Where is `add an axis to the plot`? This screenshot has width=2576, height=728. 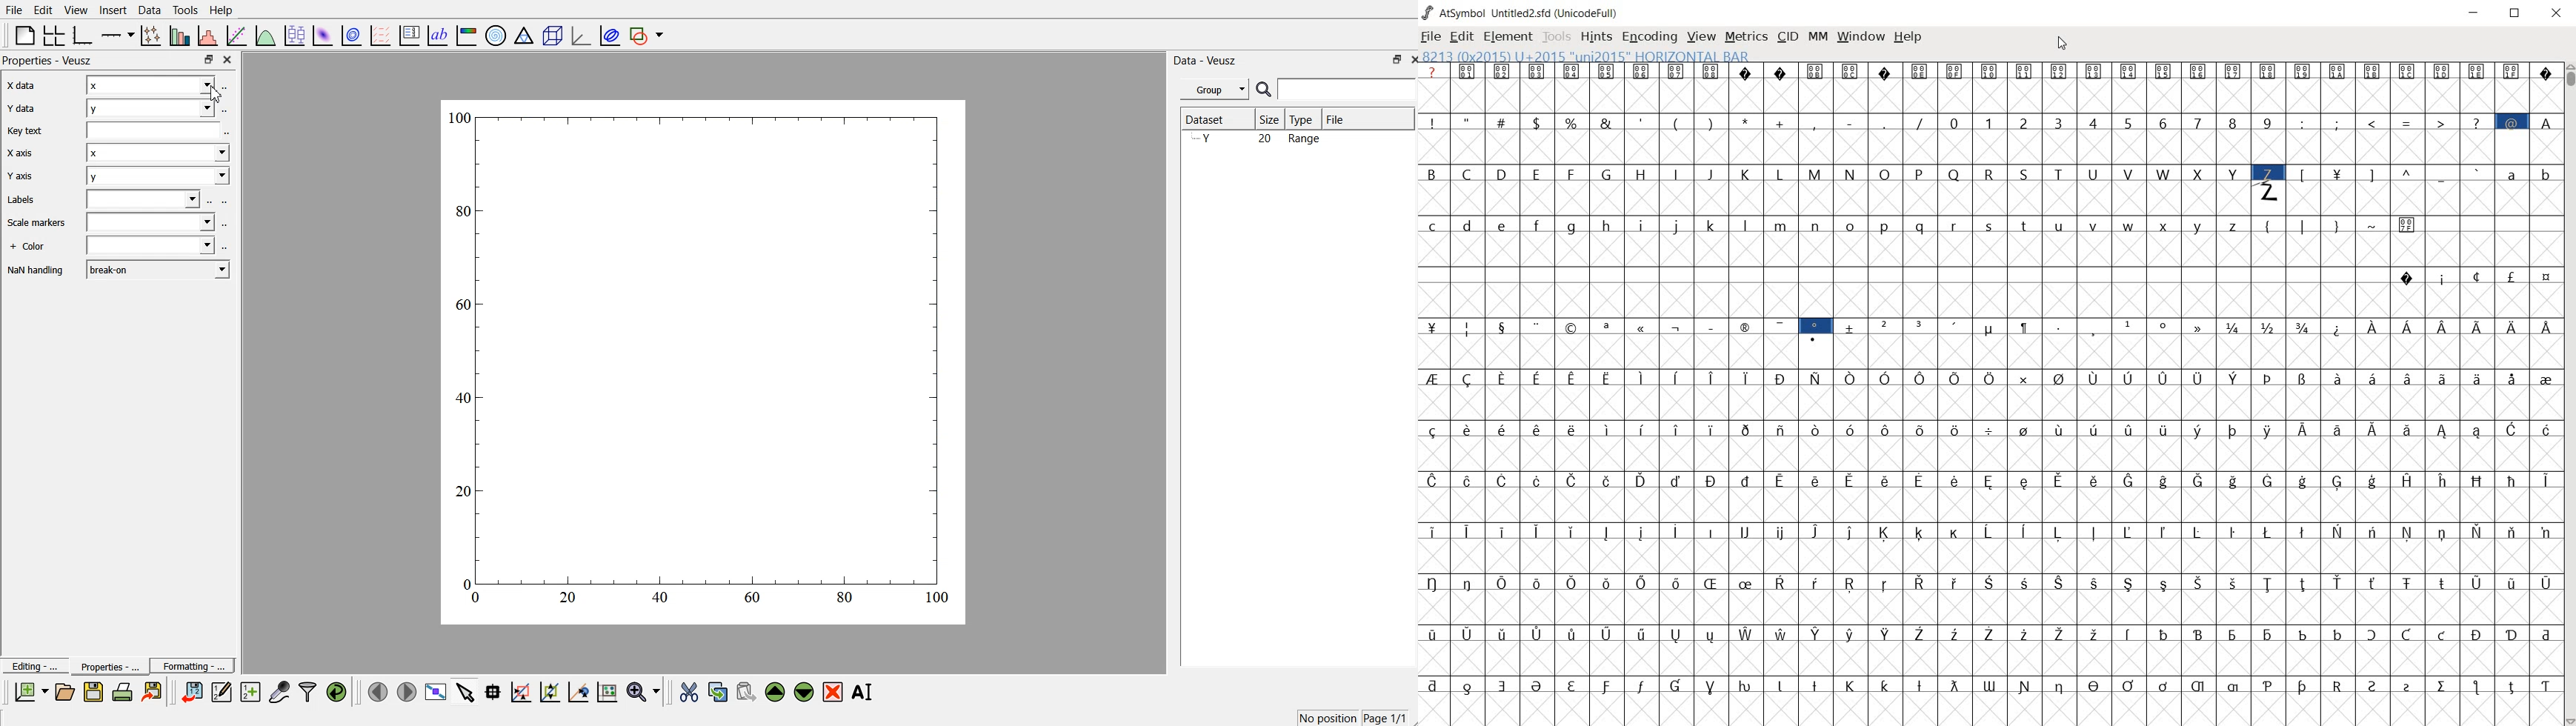
add an axis to the plot is located at coordinates (118, 34).